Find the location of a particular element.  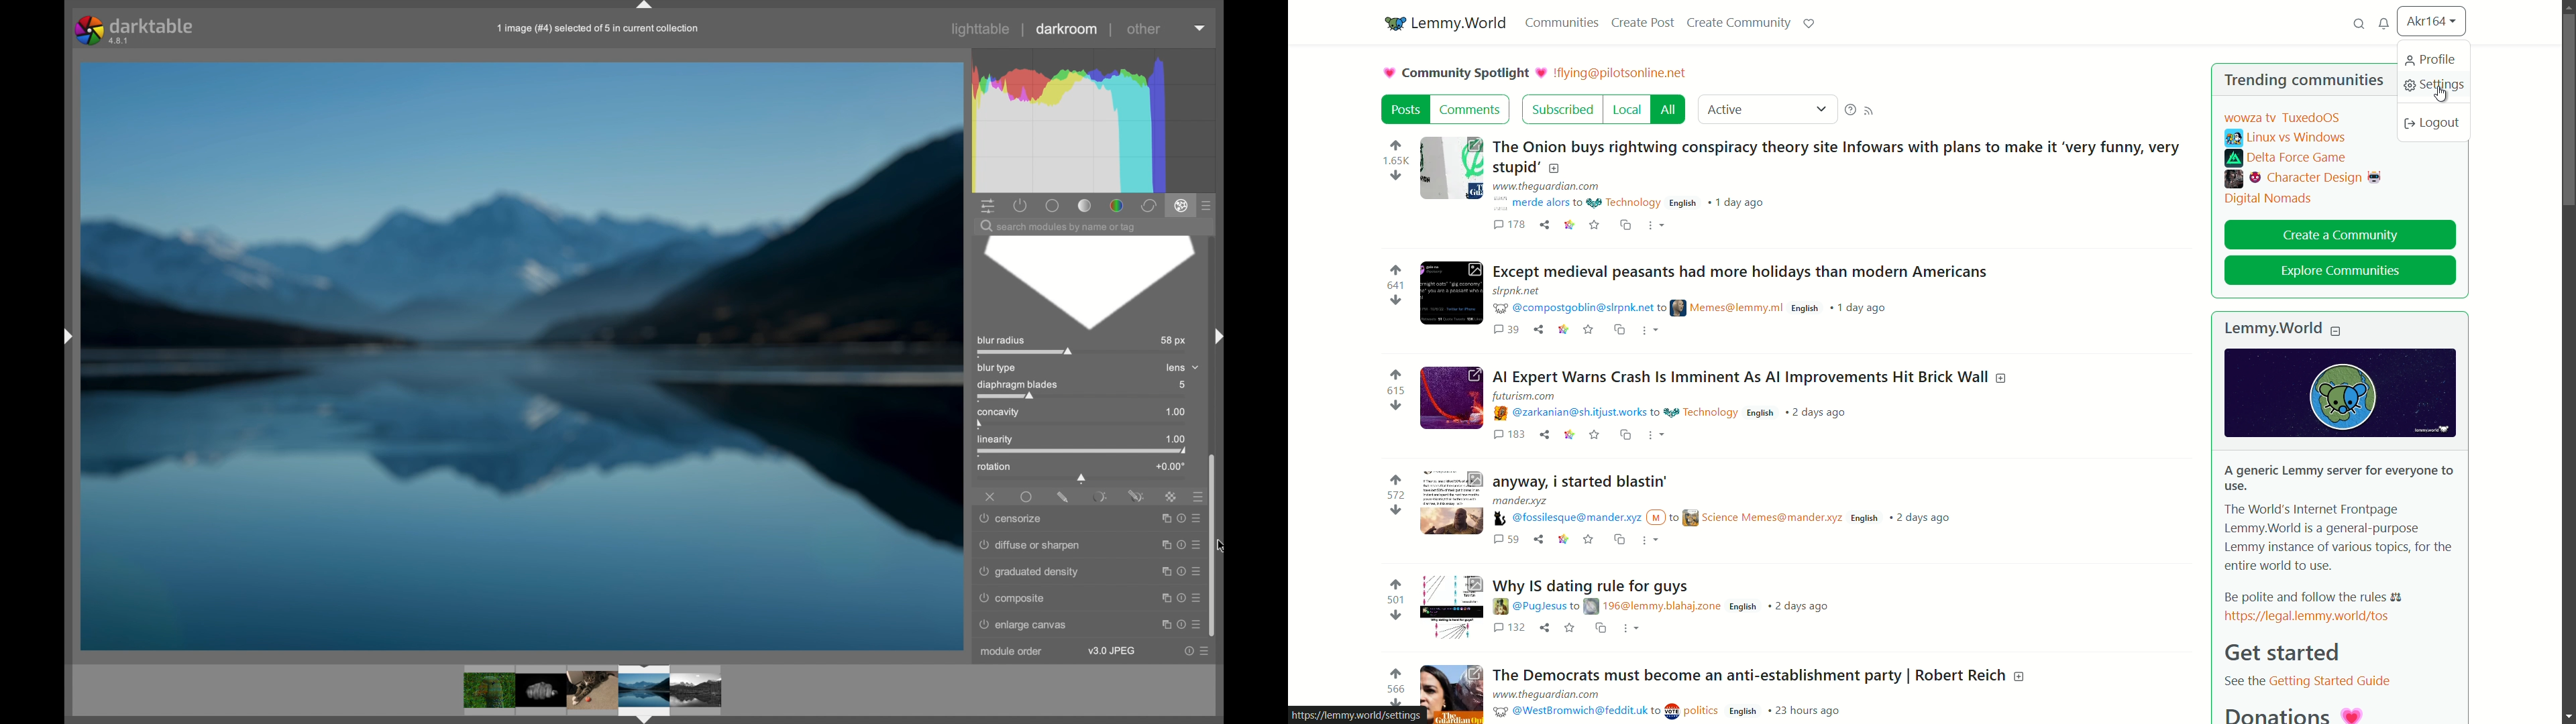

slider is located at coordinates (1082, 478).